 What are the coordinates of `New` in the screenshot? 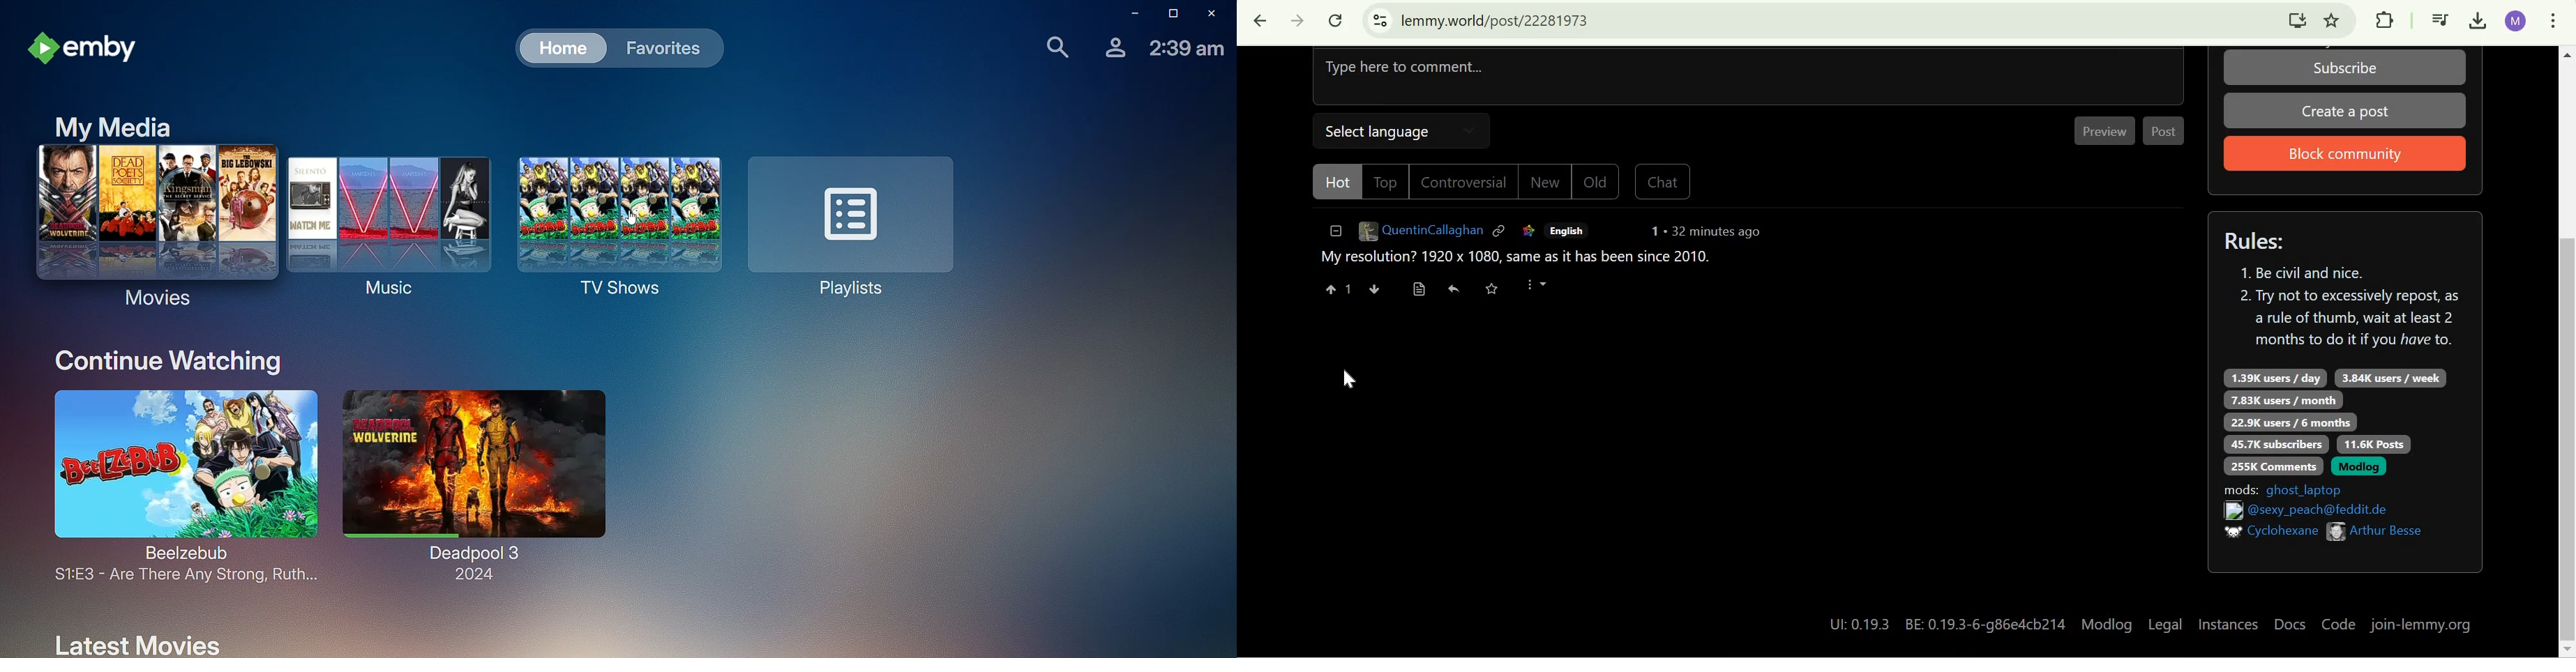 It's located at (1537, 183).